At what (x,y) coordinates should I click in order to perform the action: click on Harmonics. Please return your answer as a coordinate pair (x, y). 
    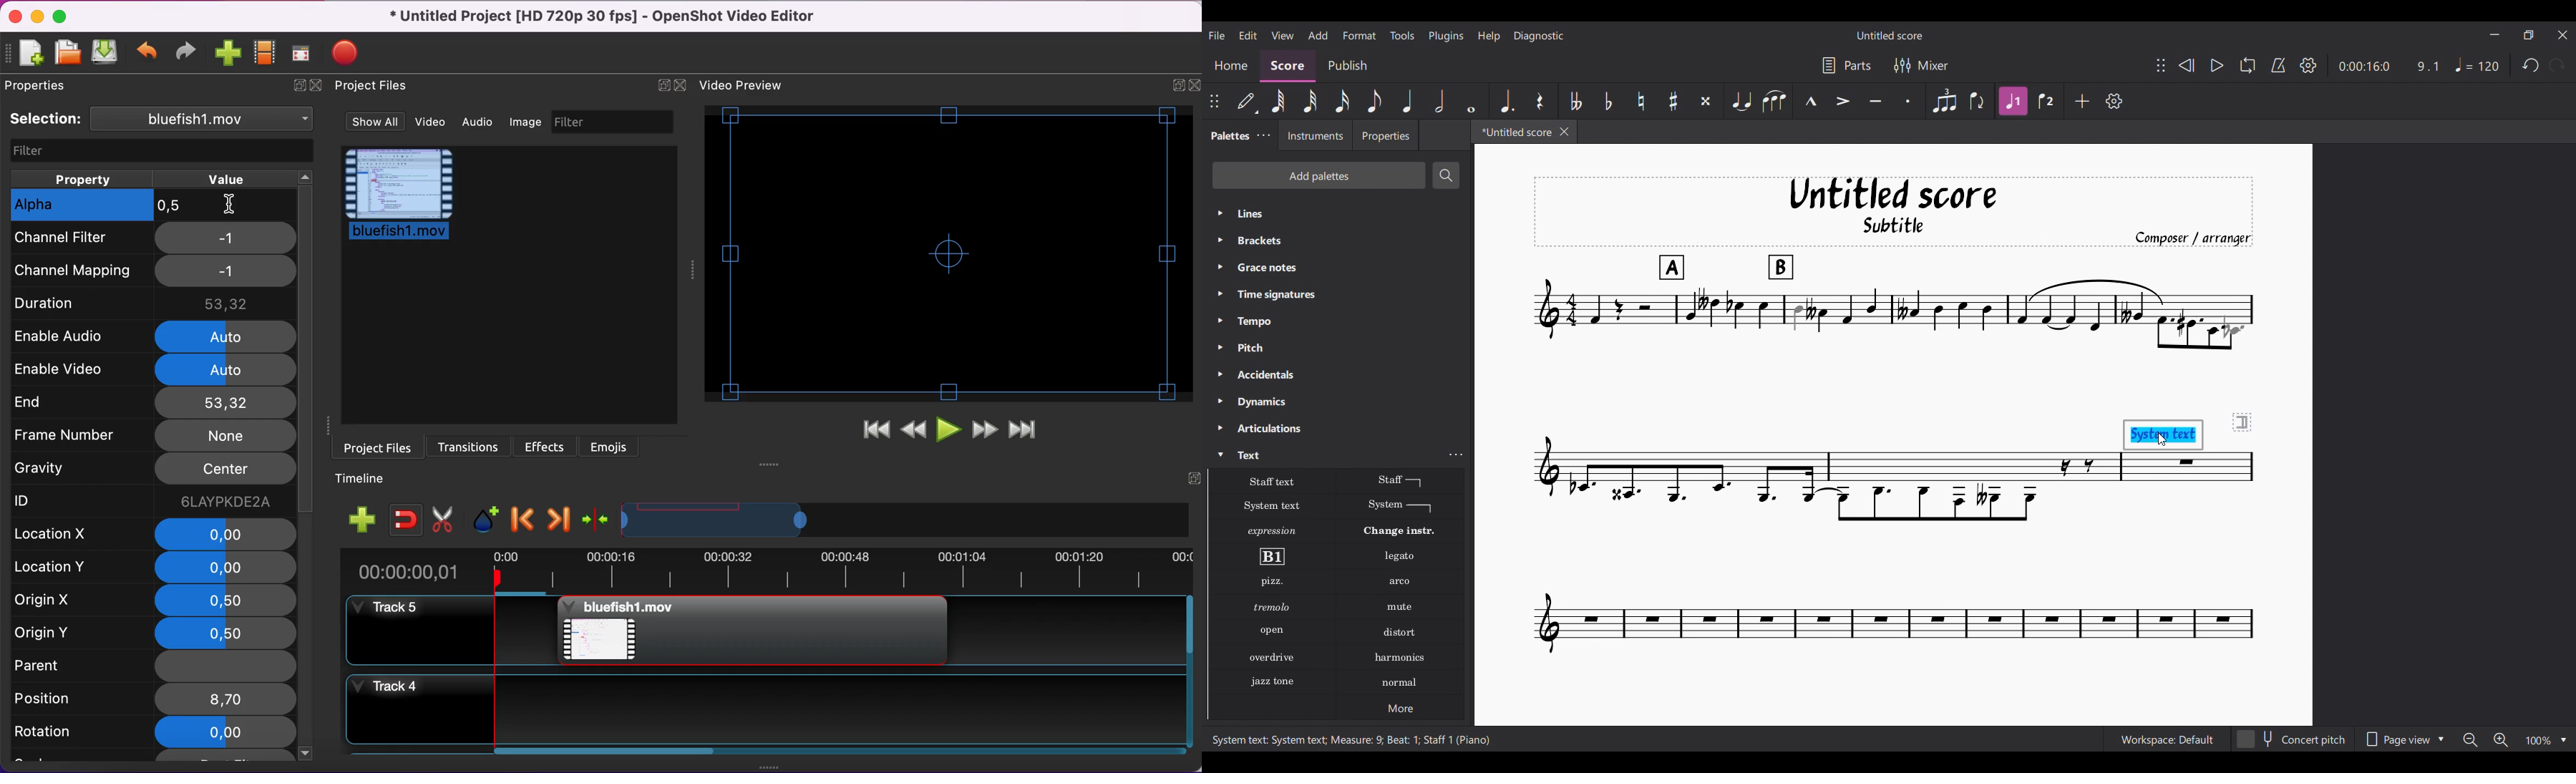
    Looking at the image, I should click on (1399, 658).